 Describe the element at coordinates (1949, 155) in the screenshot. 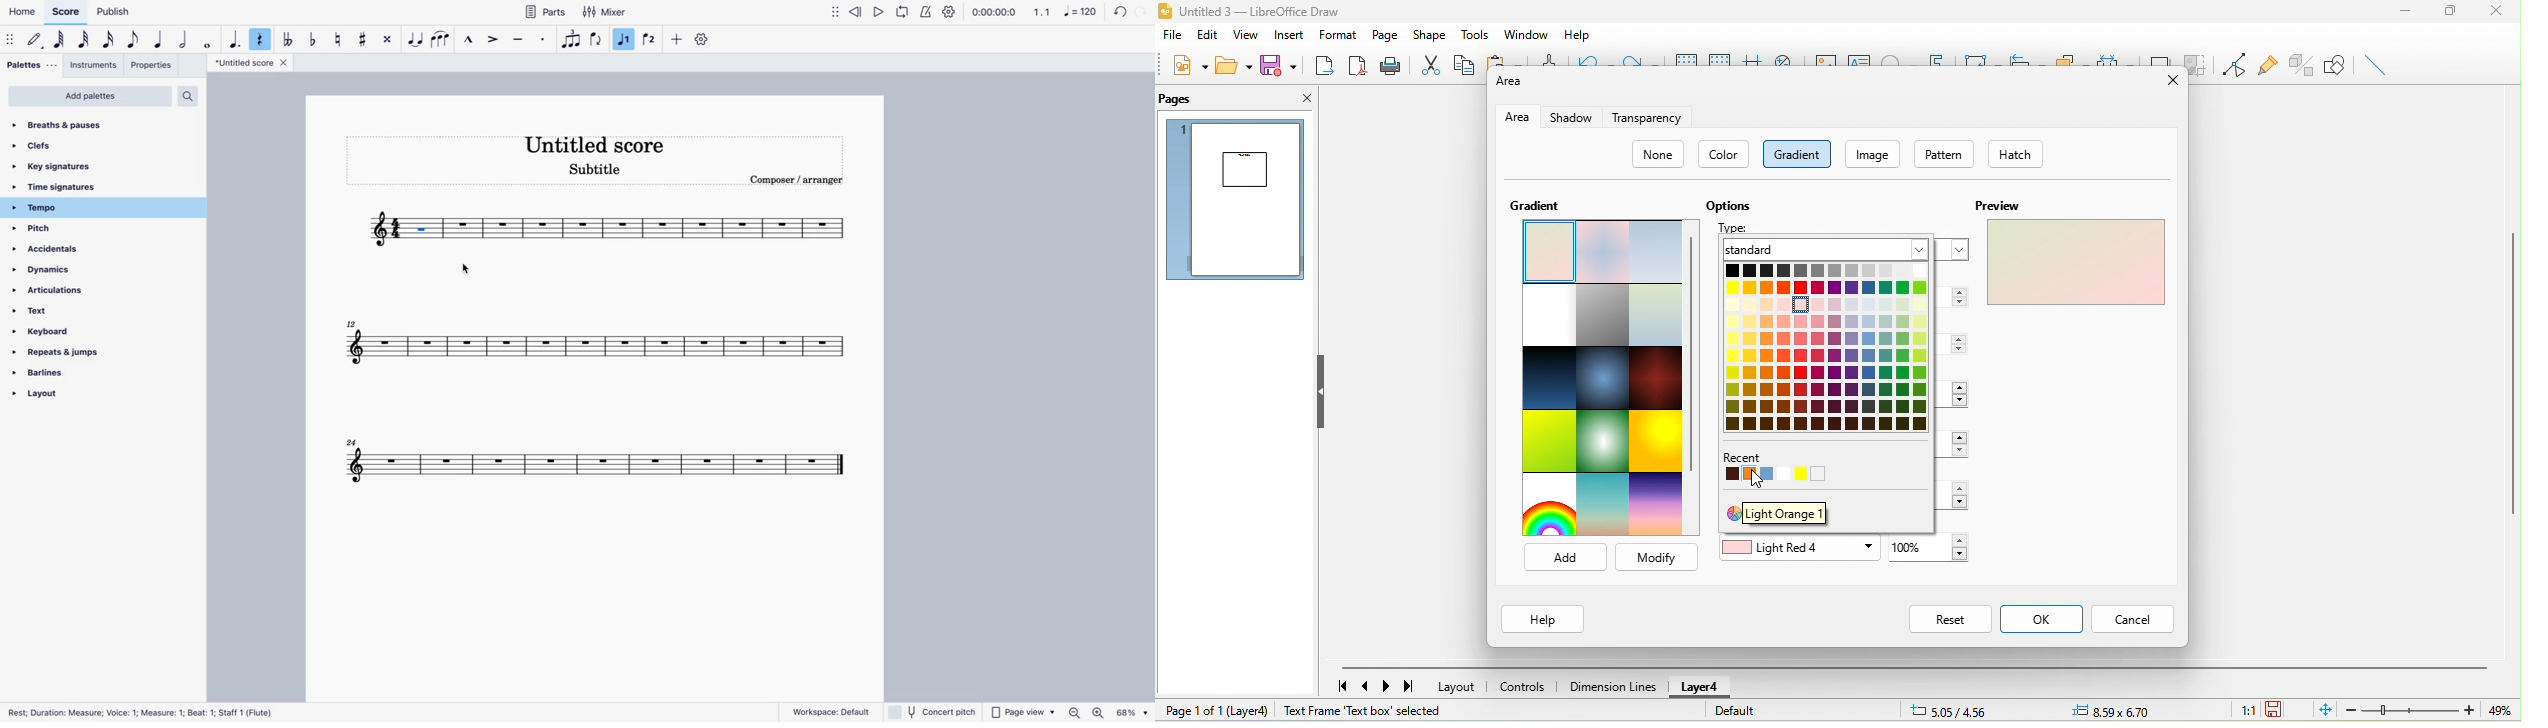

I see `pattern` at that location.